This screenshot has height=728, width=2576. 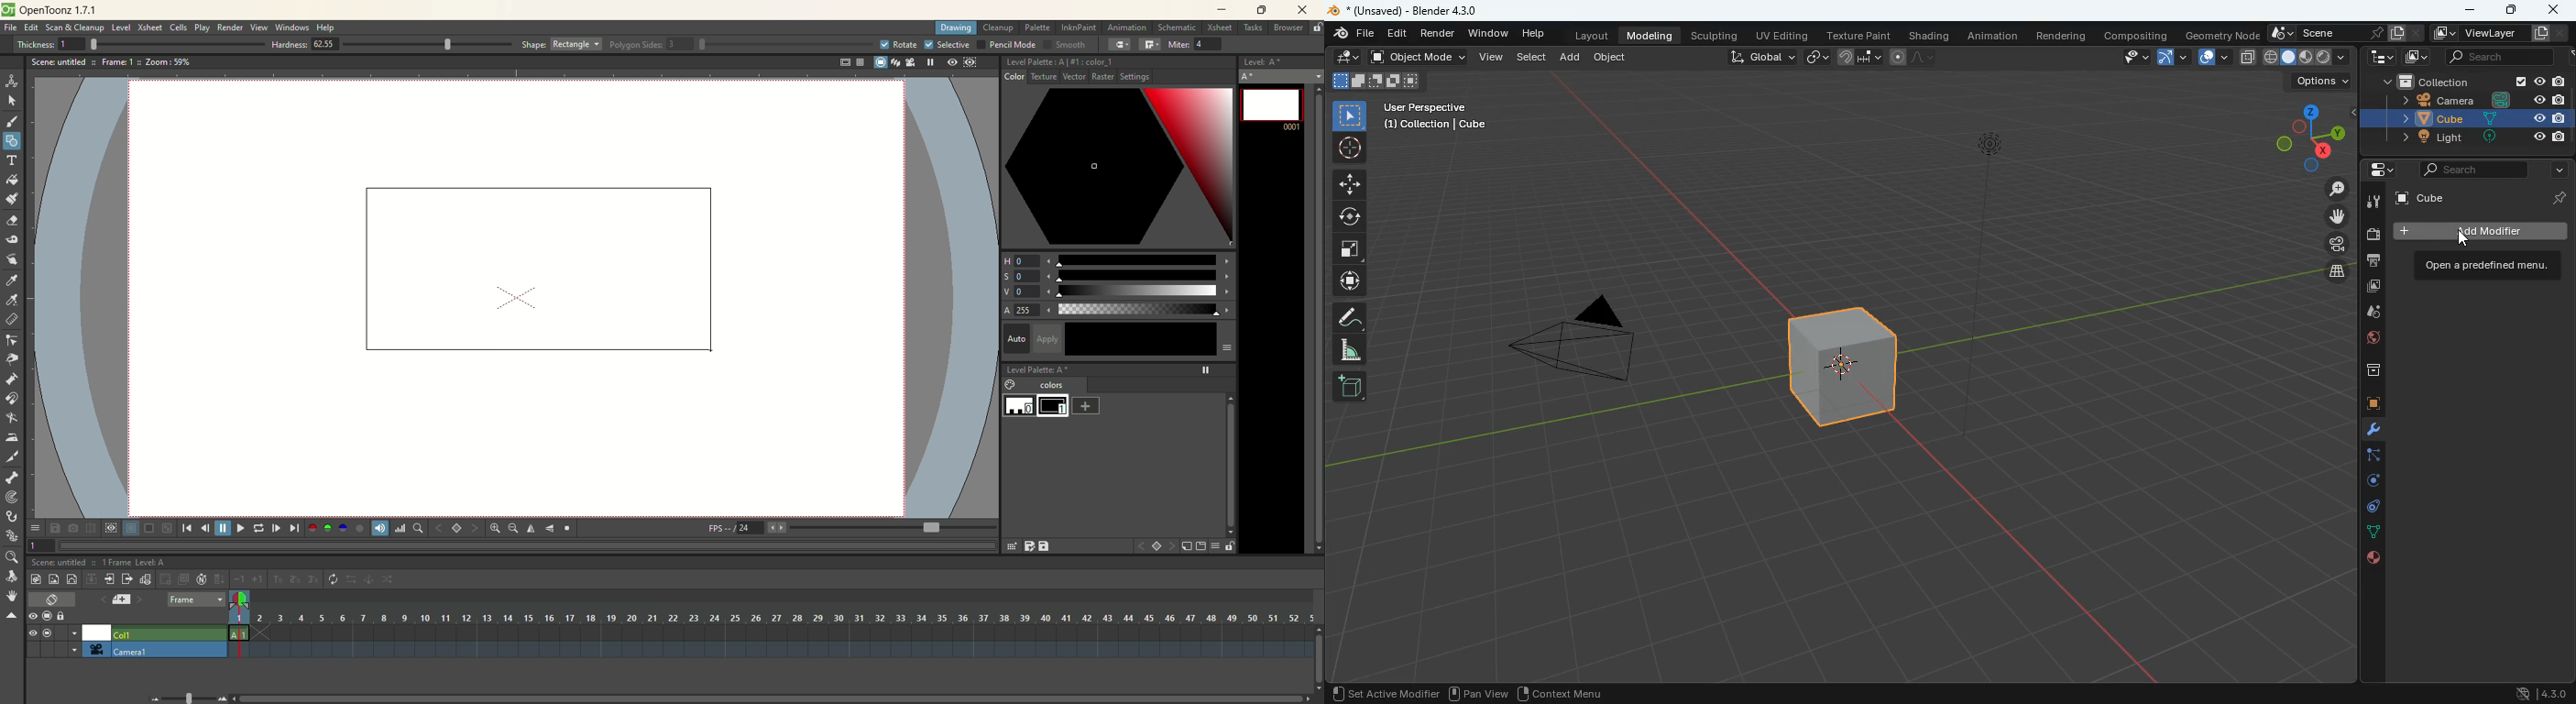 I want to click on reframe on 1's, so click(x=278, y=579).